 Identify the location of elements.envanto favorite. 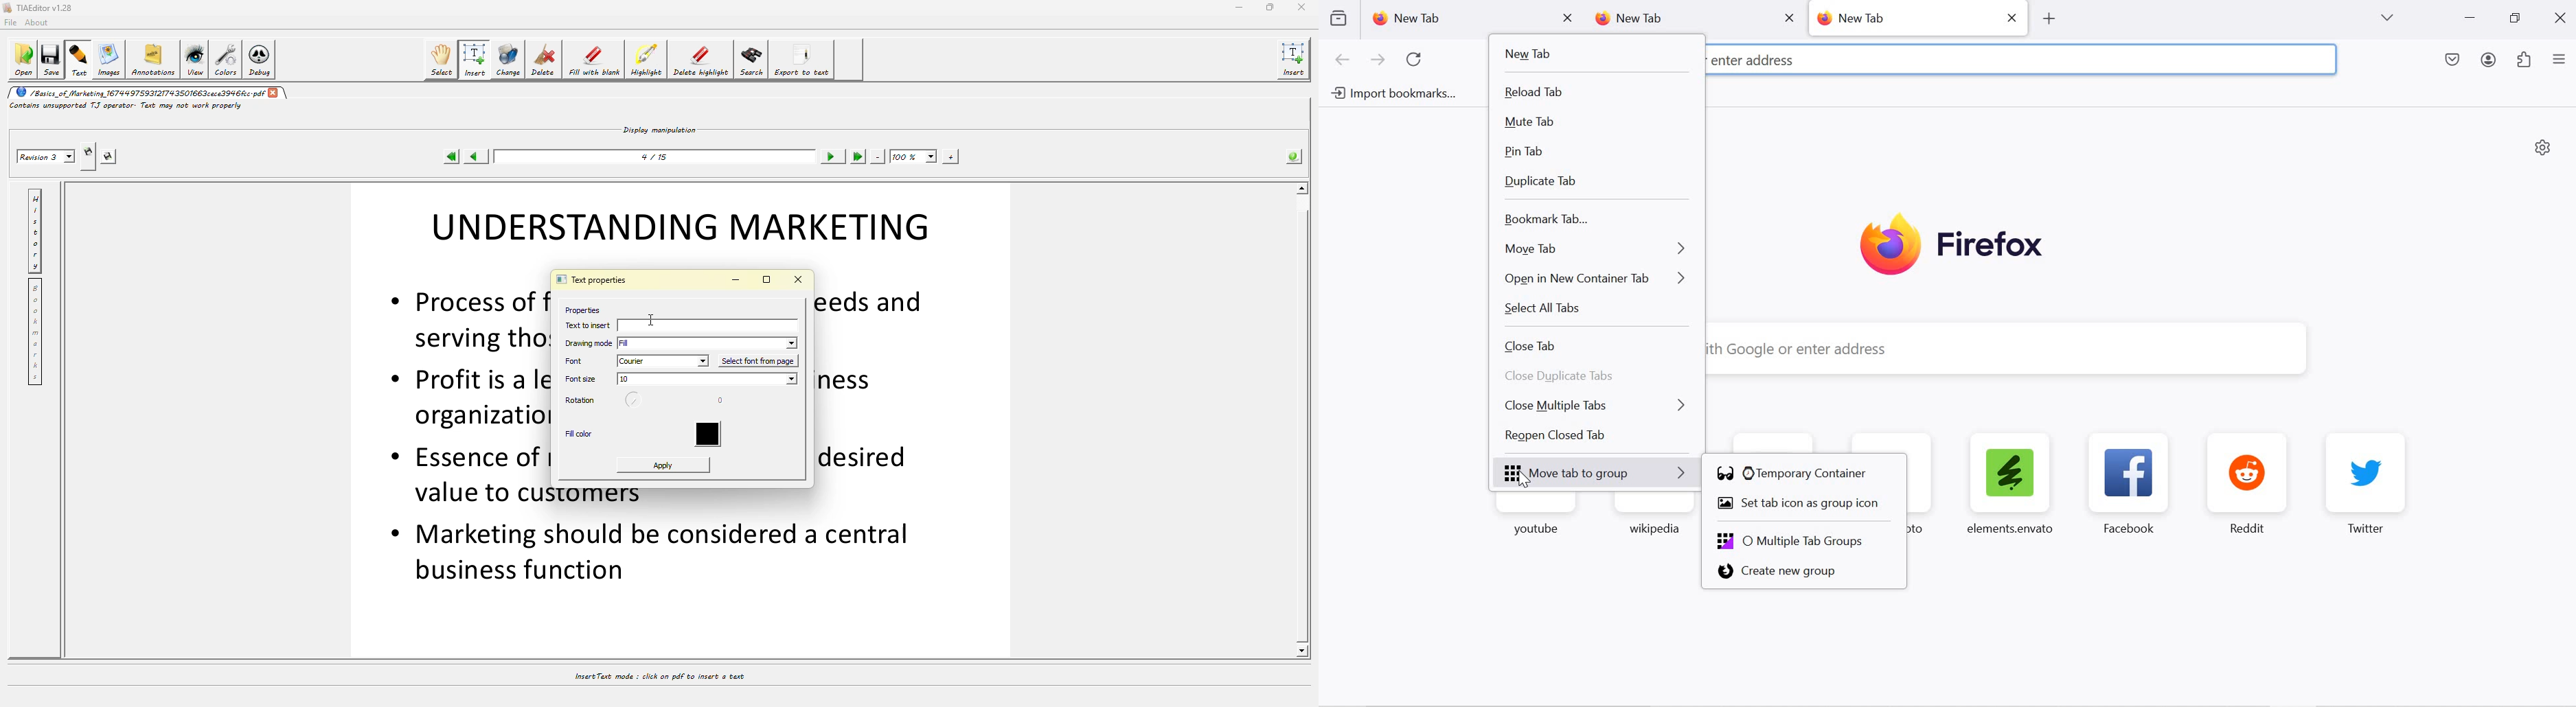
(2009, 483).